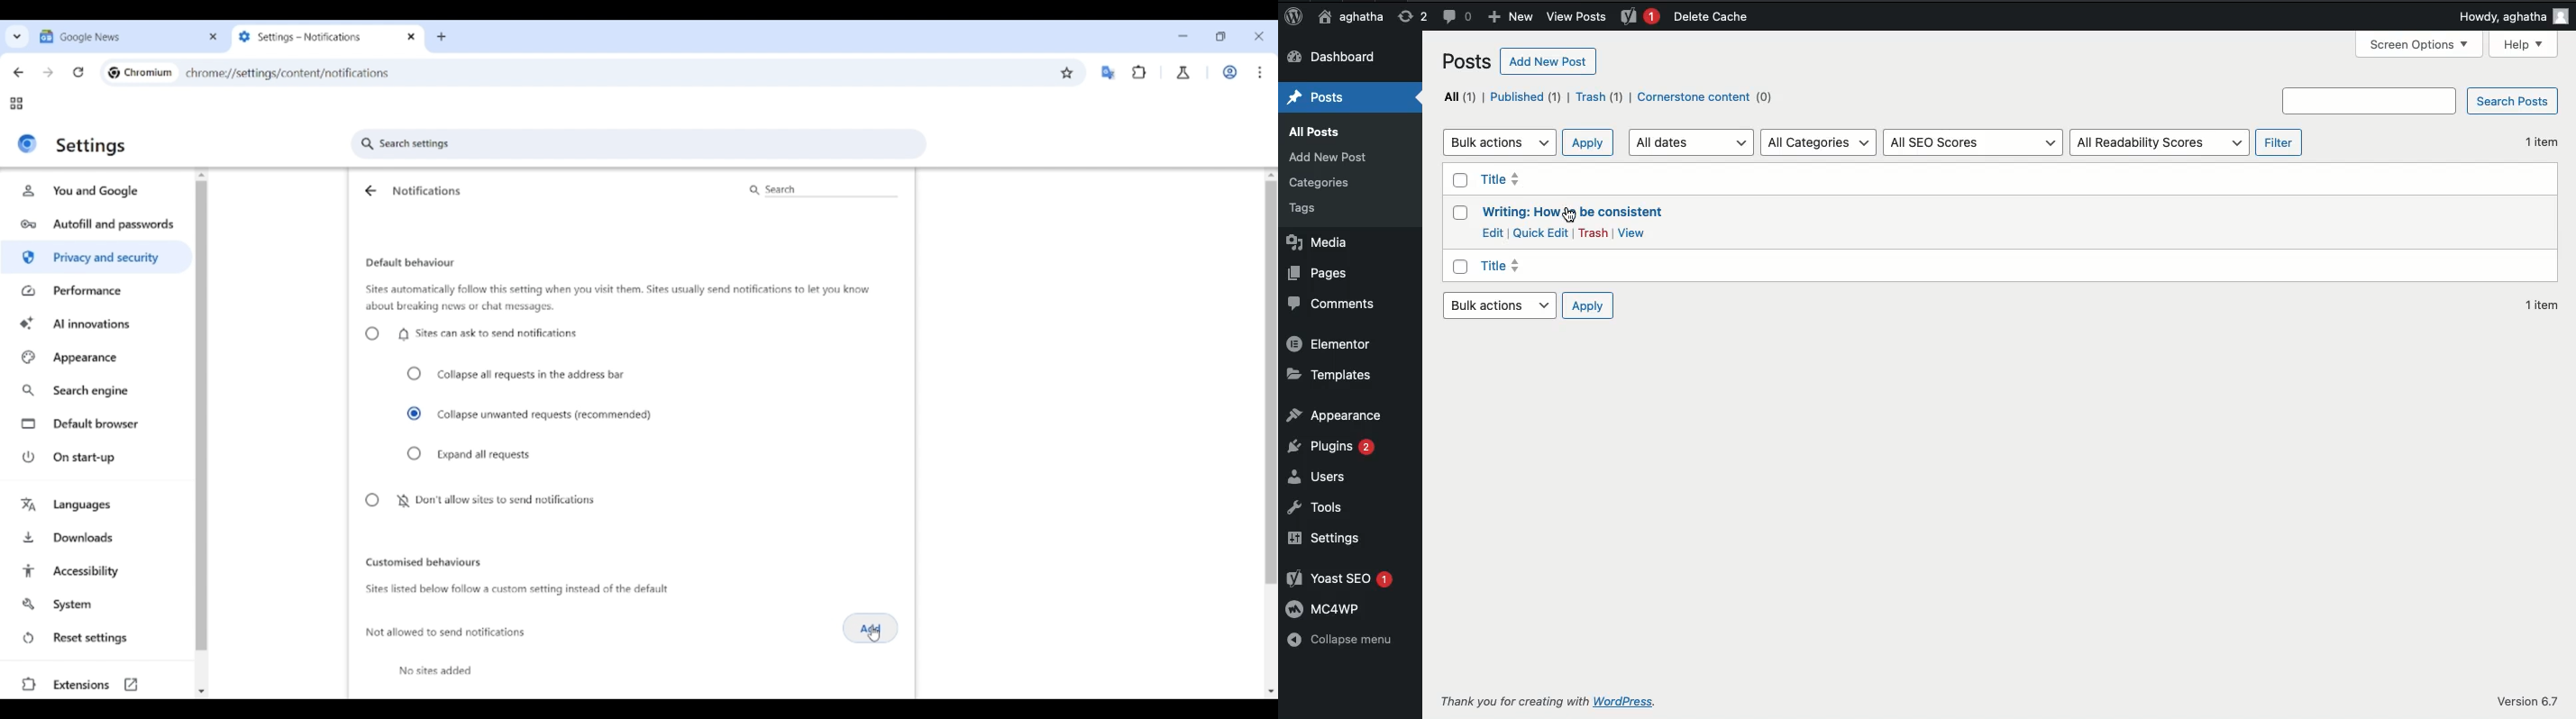  Describe the element at coordinates (1704, 96) in the screenshot. I see `Cornerstone content` at that location.